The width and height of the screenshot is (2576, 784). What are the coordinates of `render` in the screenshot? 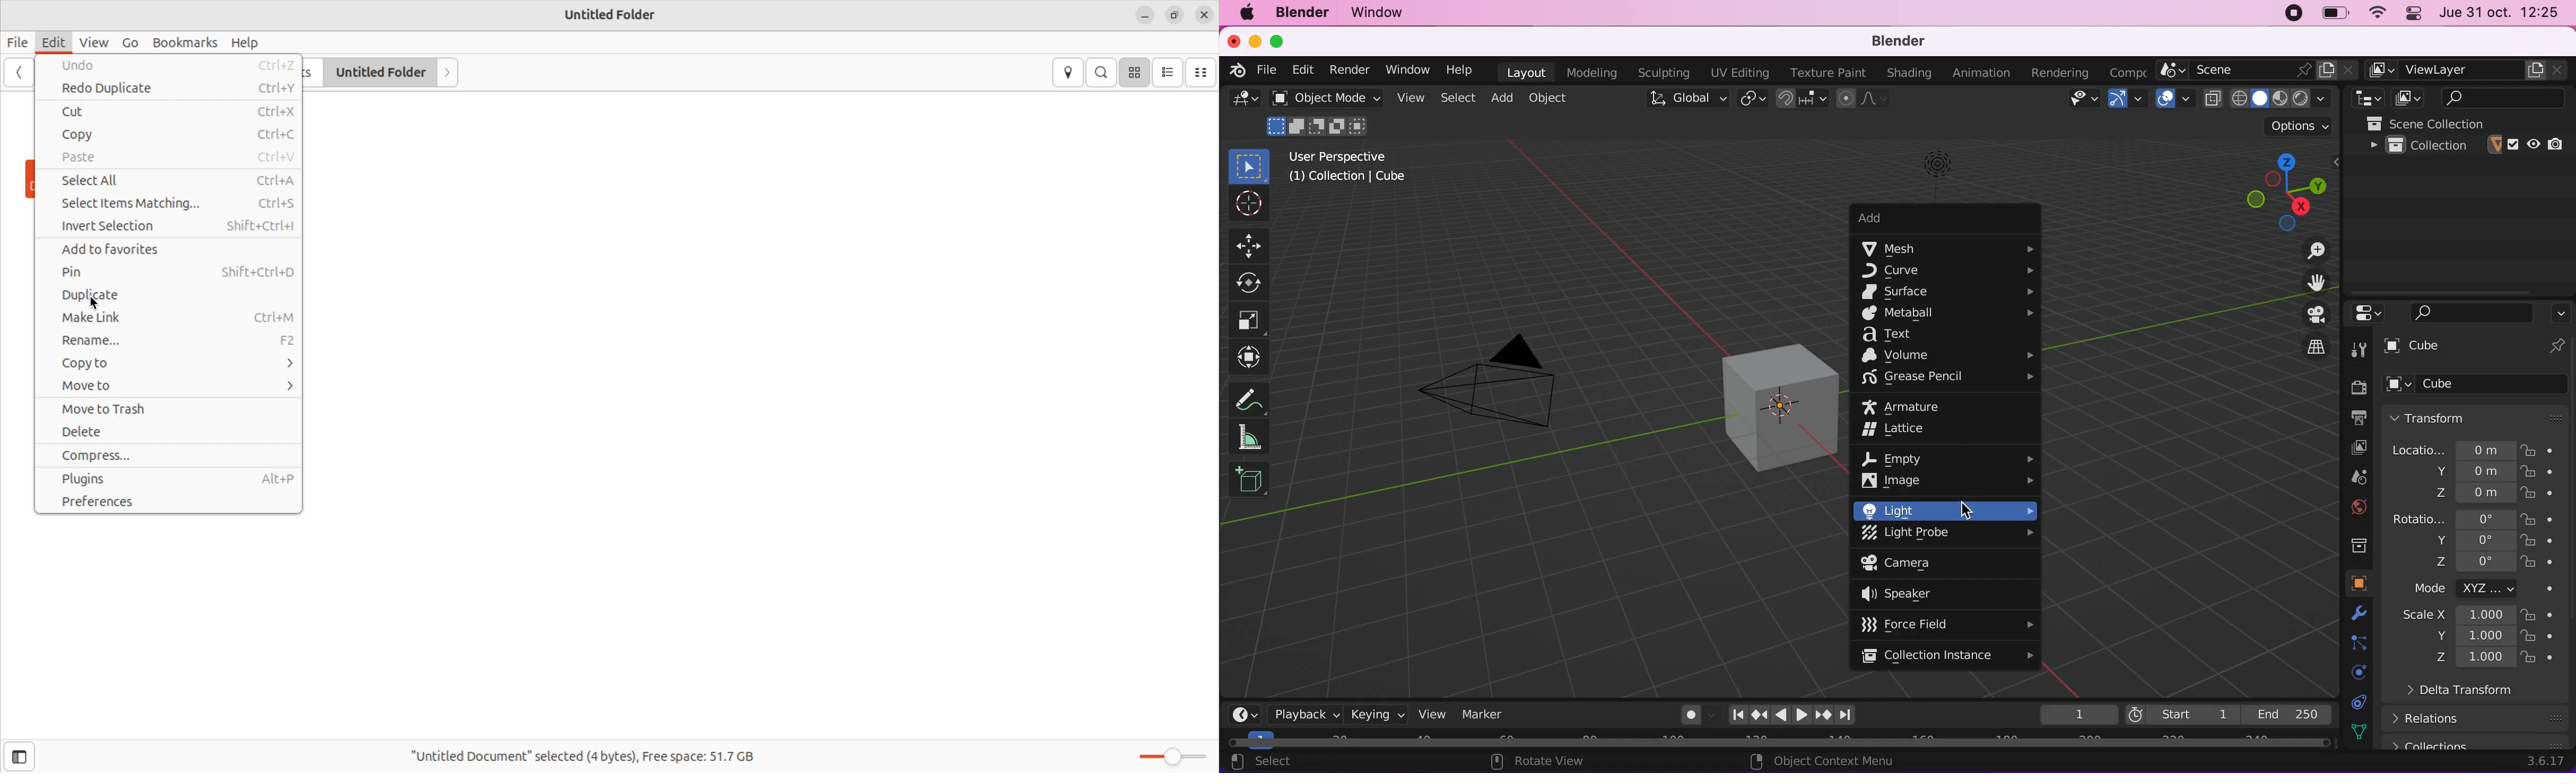 It's located at (2354, 387).